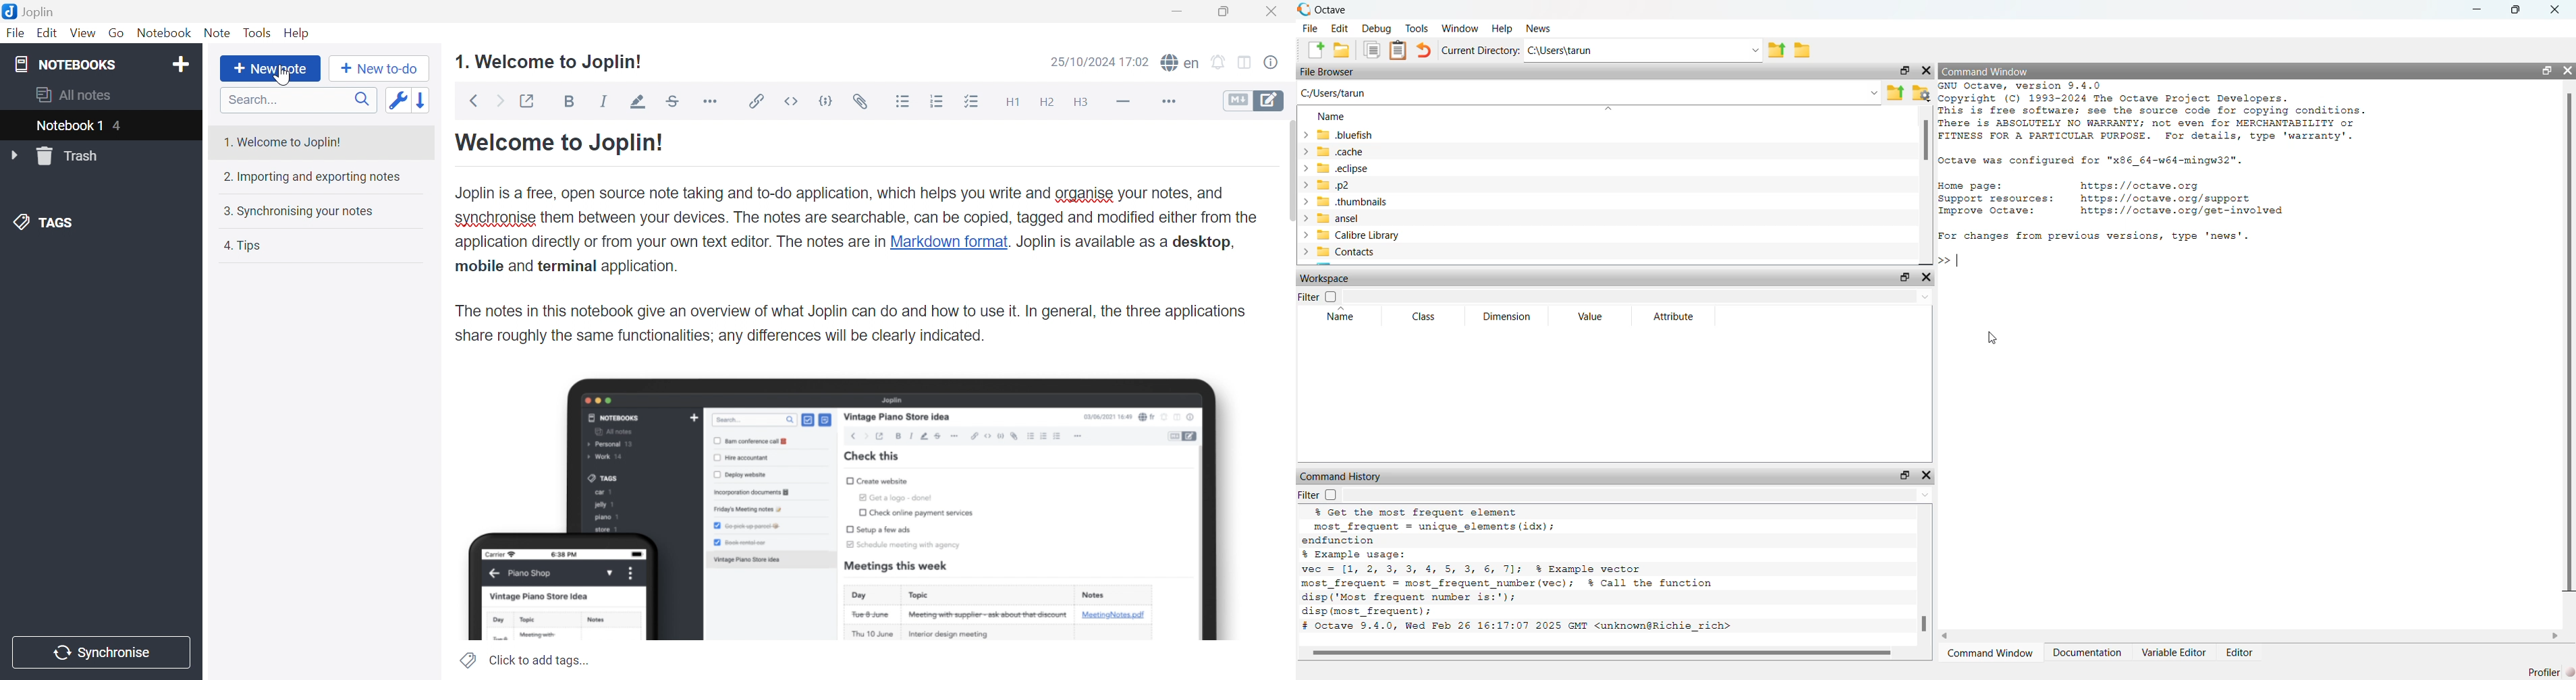  Describe the element at coordinates (302, 210) in the screenshot. I see `3. Synchronising your notes` at that location.